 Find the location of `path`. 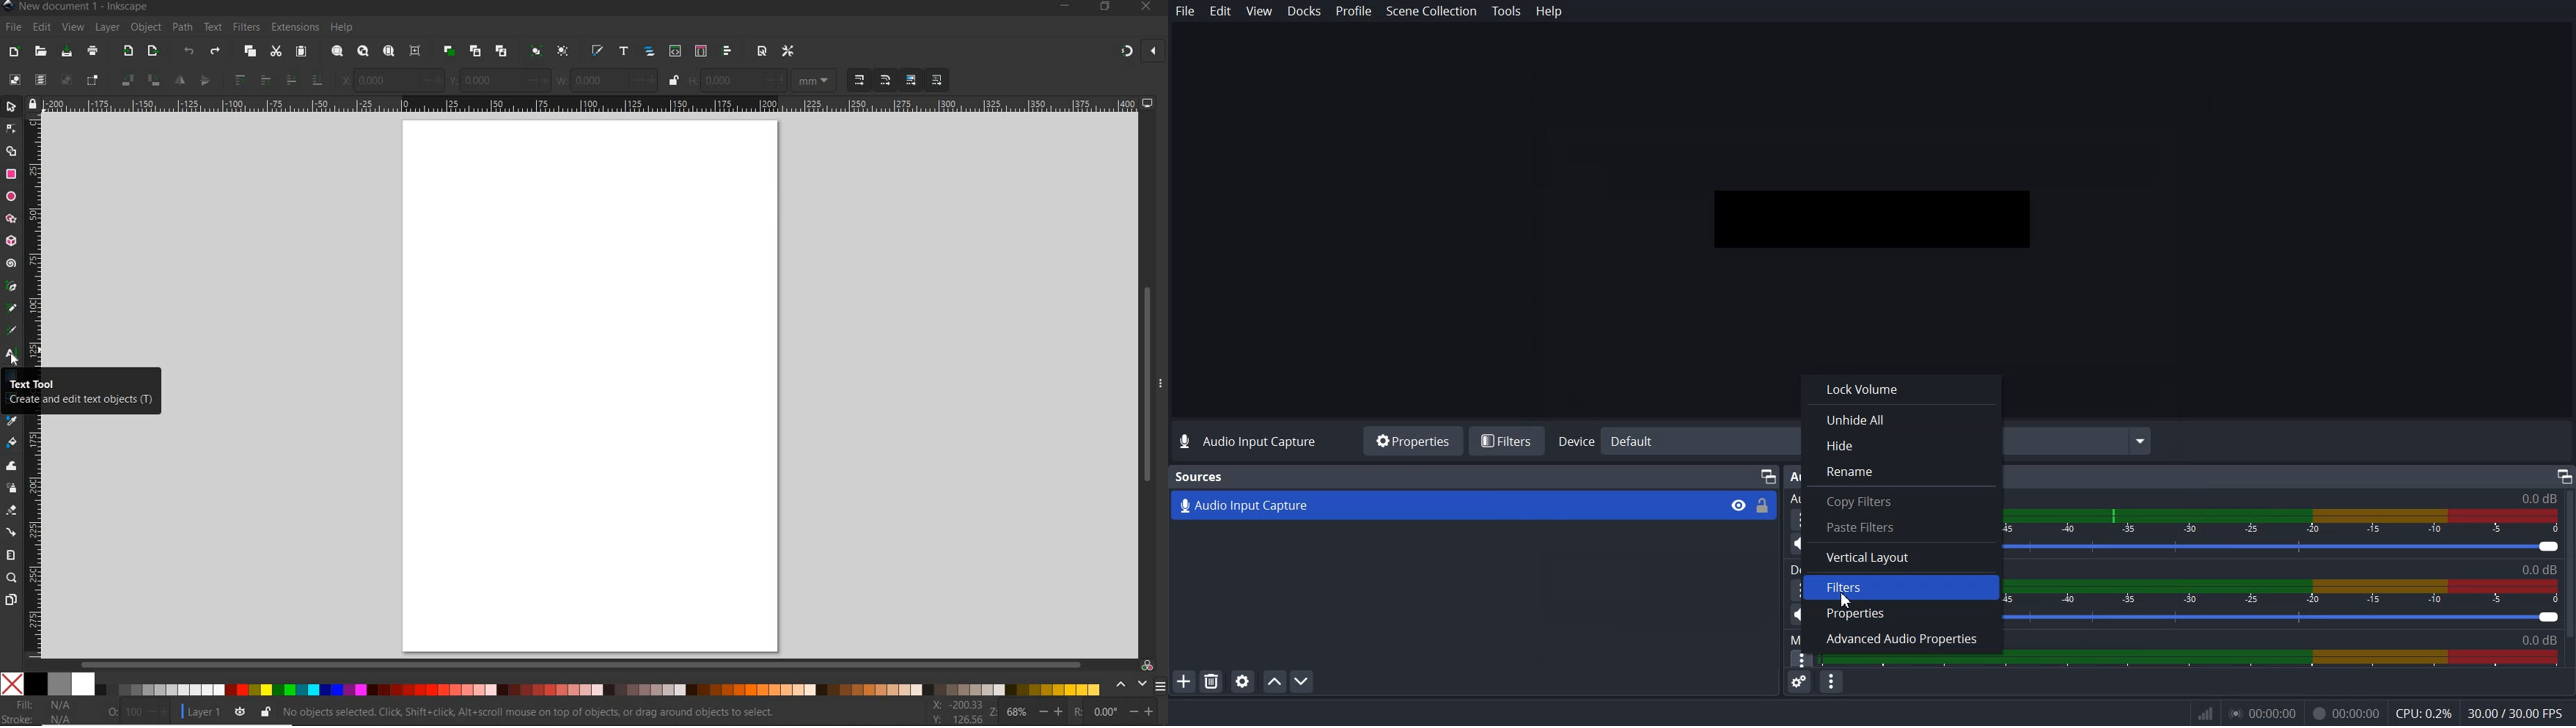

path is located at coordinates (180, 26).